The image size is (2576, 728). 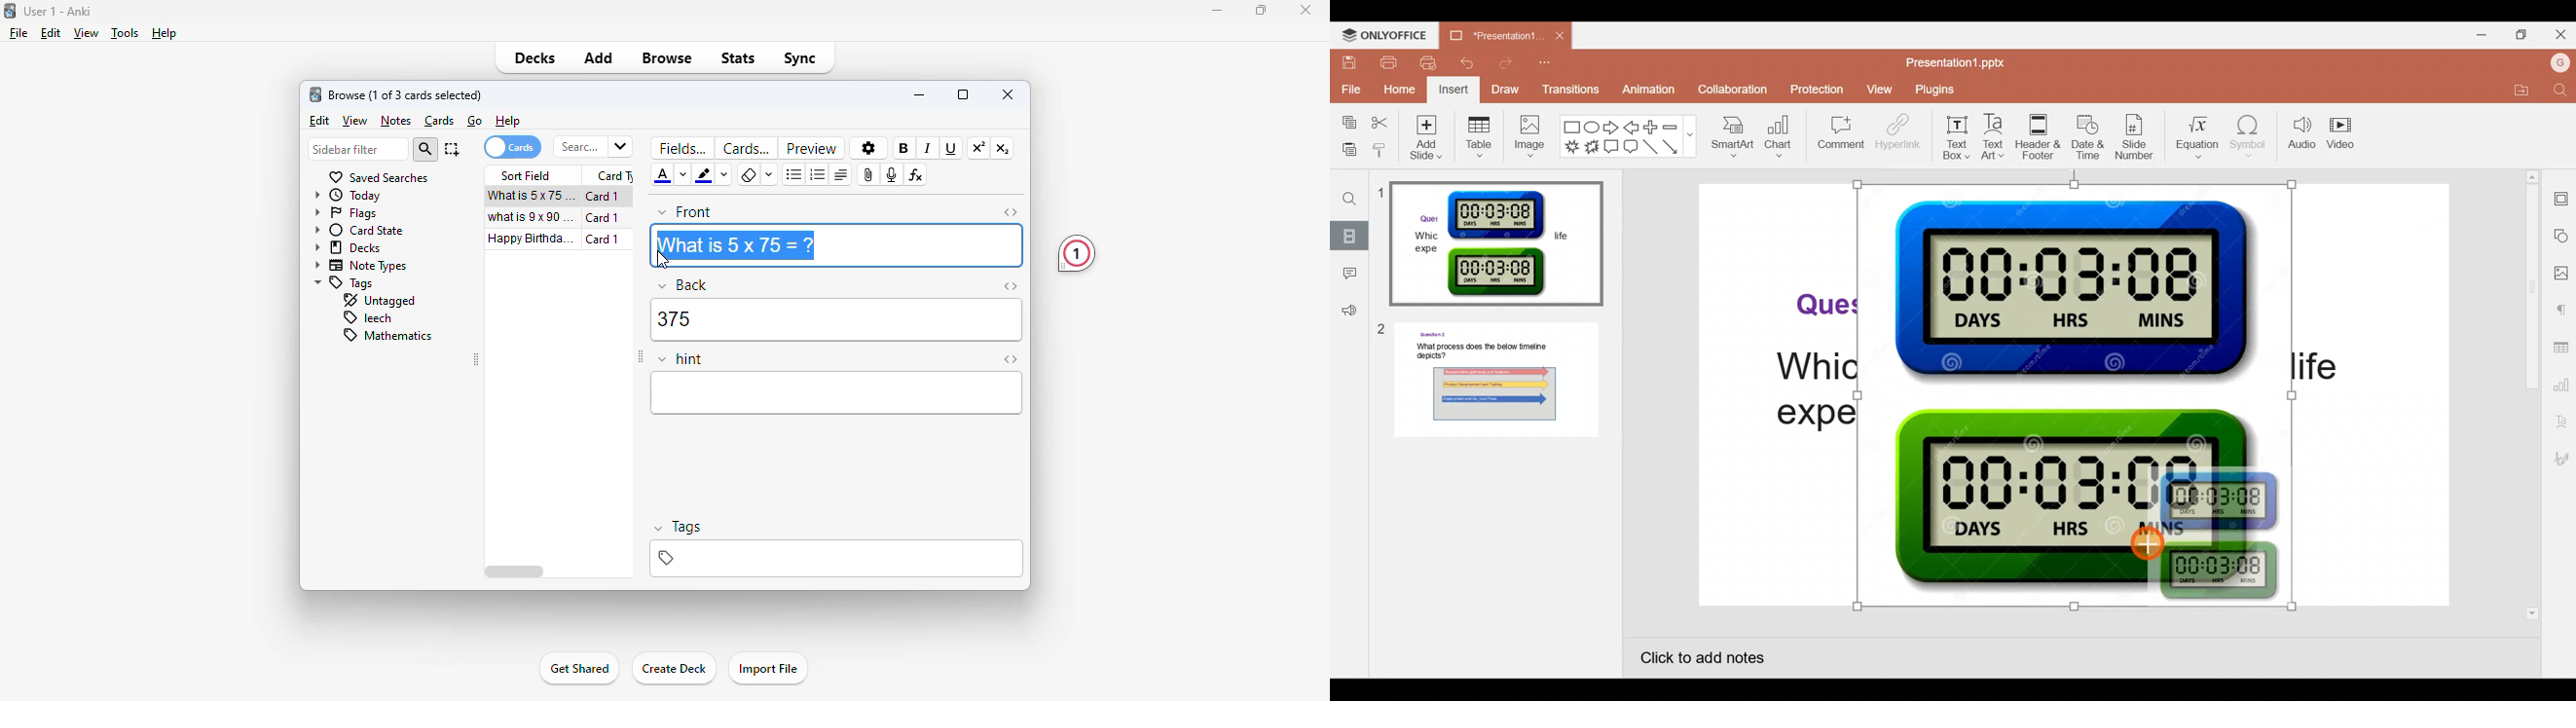 What do you see at coordinates (674, 669) in the screenshot?
I see `create deck` at bounding box center [674, 669].